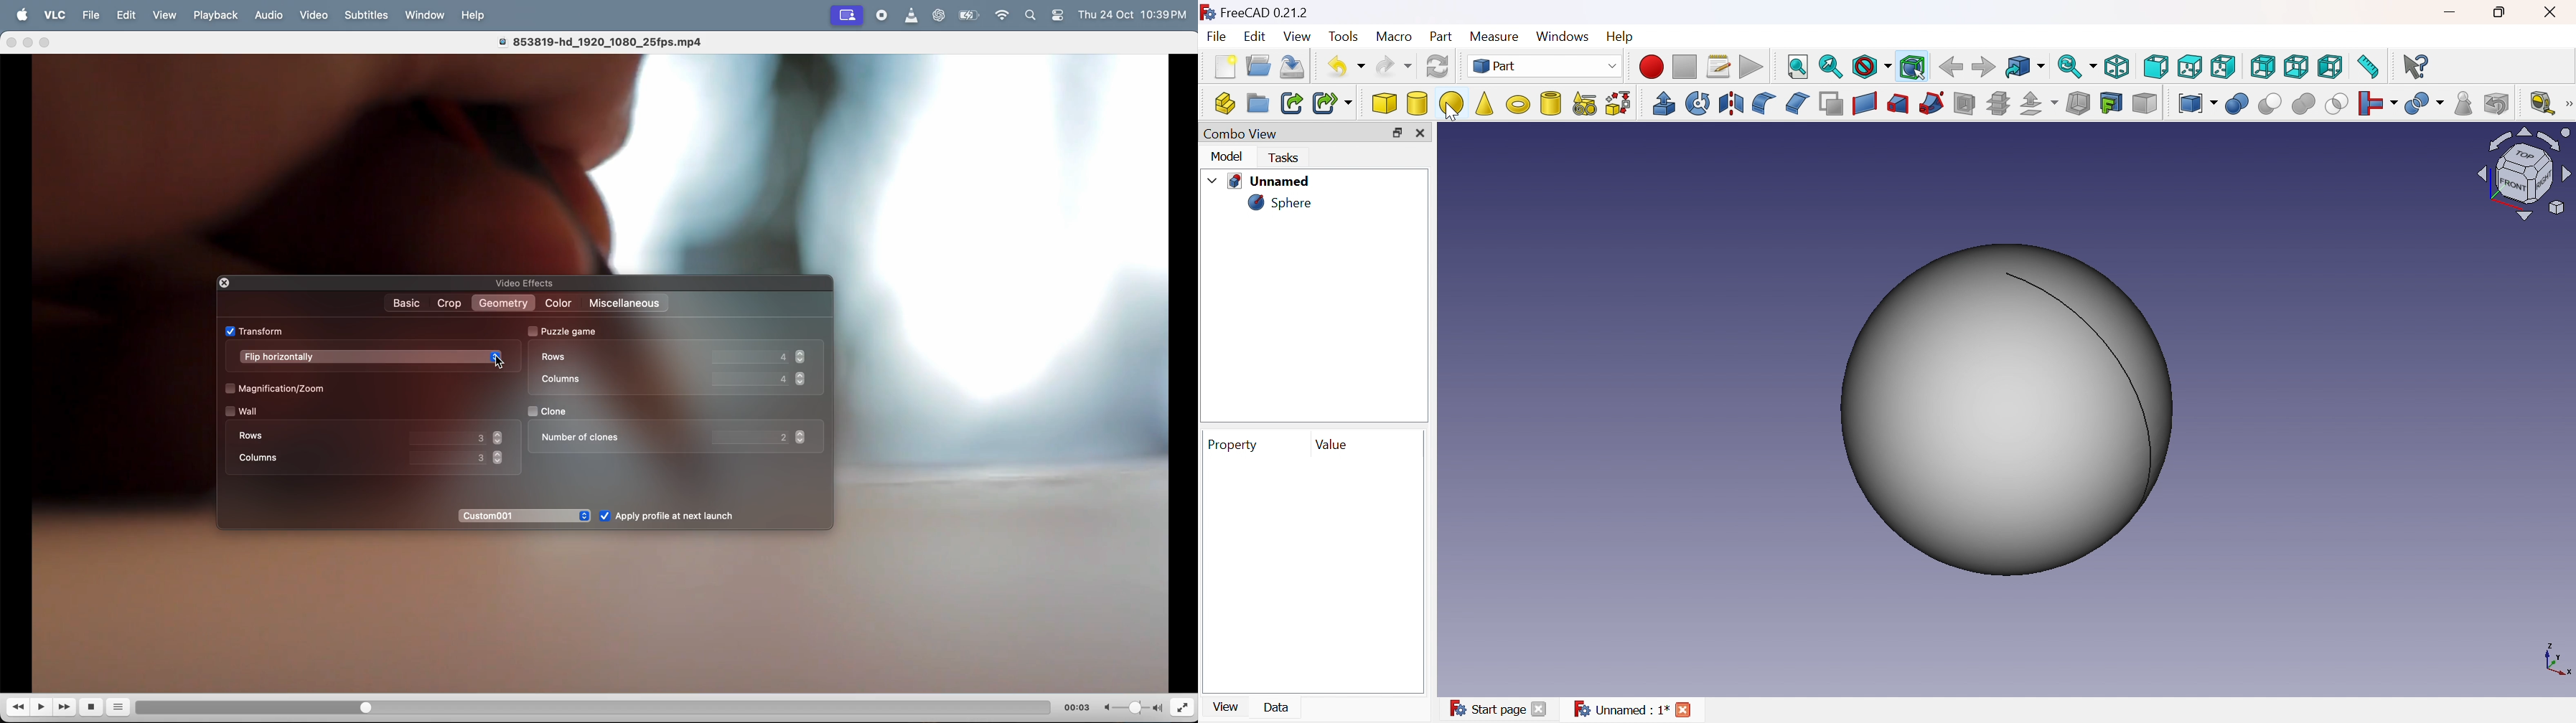 The height and width of the screenshot is (728, 2576). Describe the element at coordinates (1438, 66) in the screenshot. I see `Refresh` at that location.